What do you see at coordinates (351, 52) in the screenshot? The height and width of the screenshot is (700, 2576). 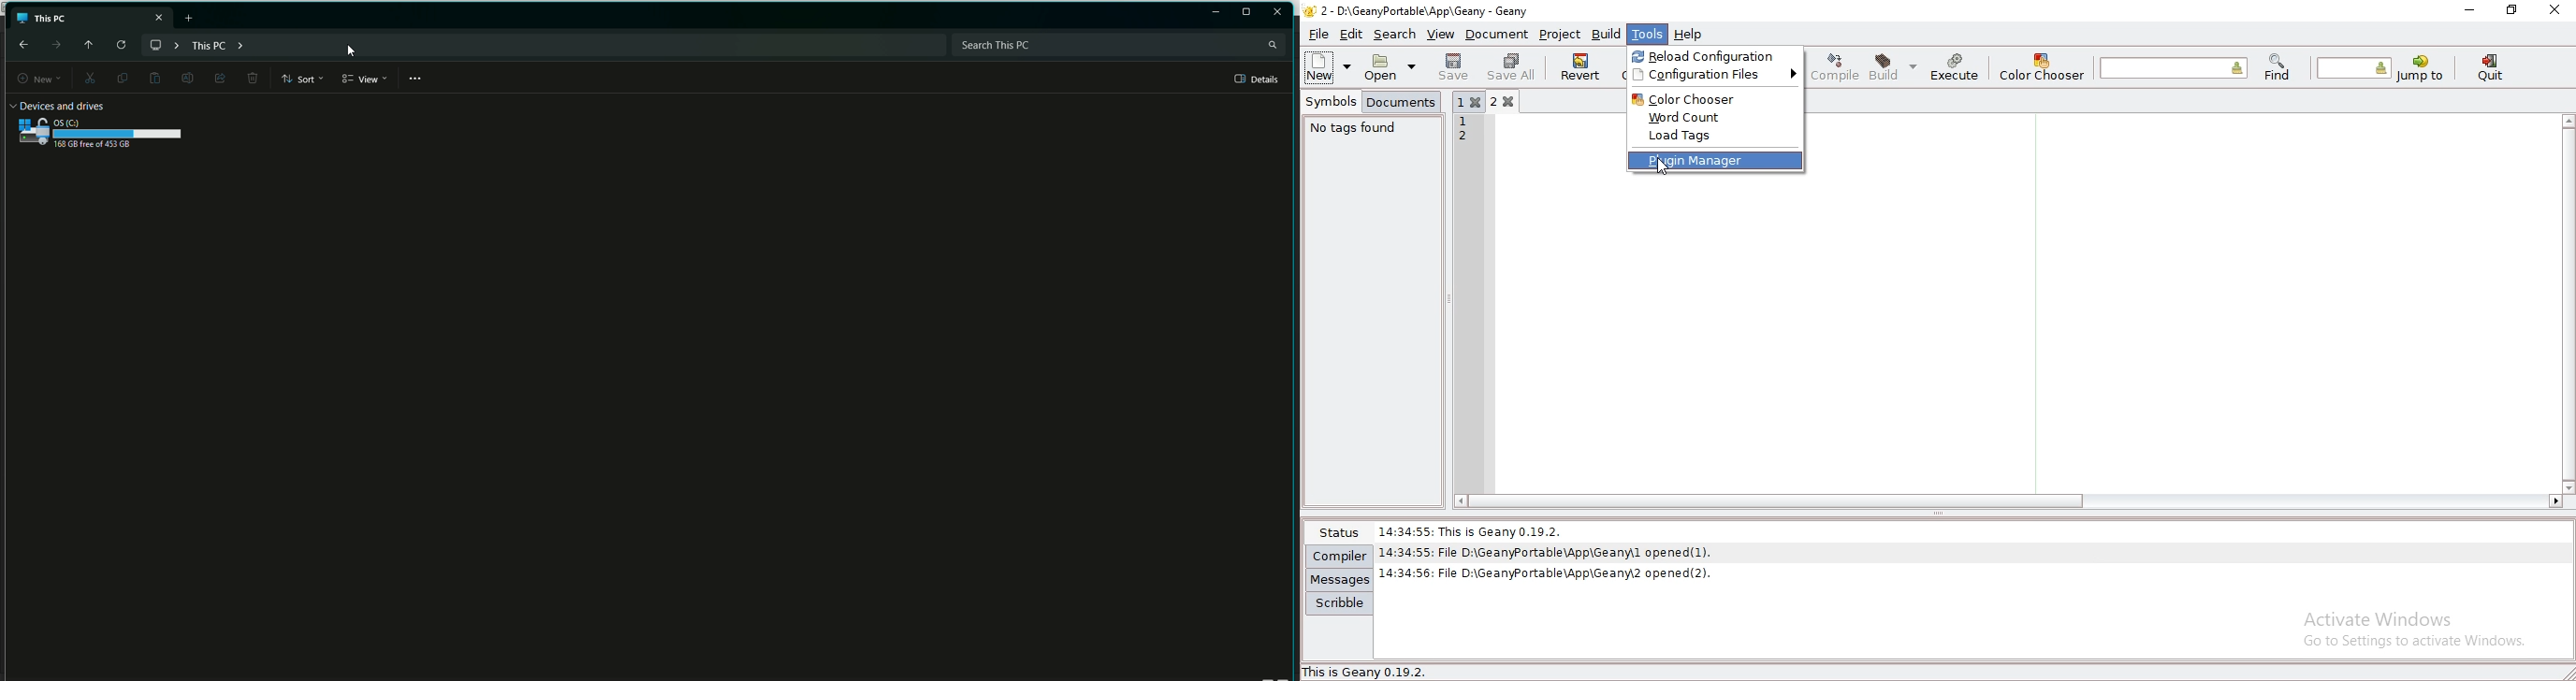 I see `Cursor` at bounding box center [351, 52].